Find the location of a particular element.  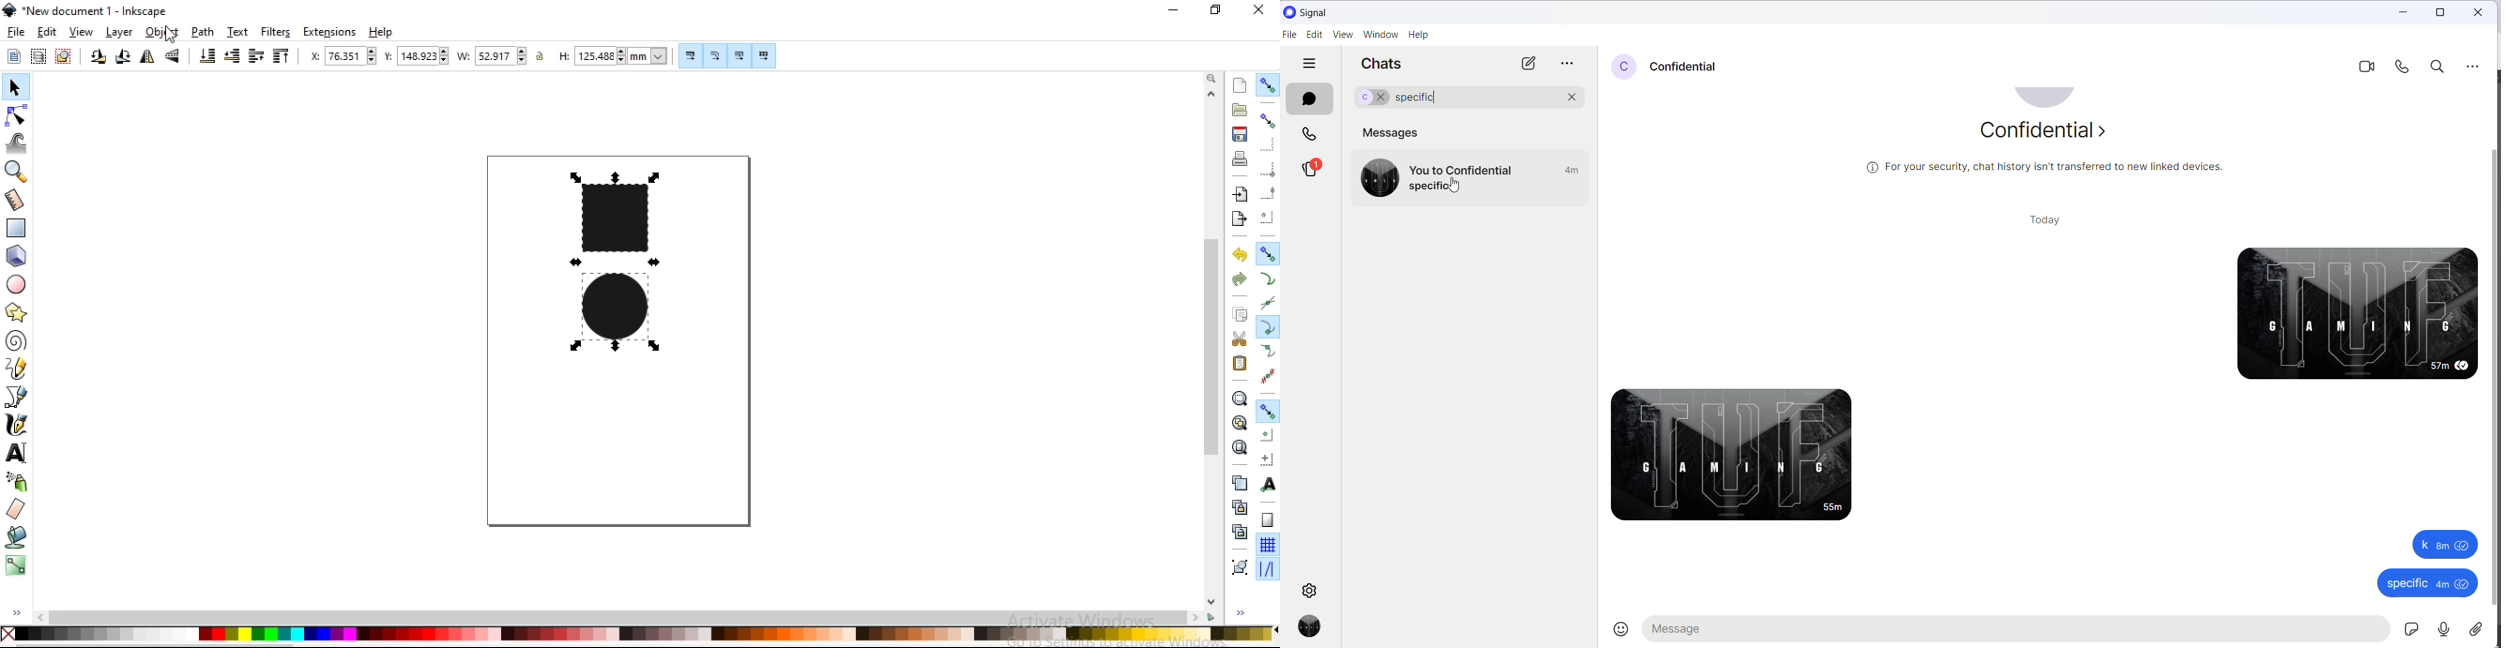

zoom to fit selection is located at coordinates (1239, 399).